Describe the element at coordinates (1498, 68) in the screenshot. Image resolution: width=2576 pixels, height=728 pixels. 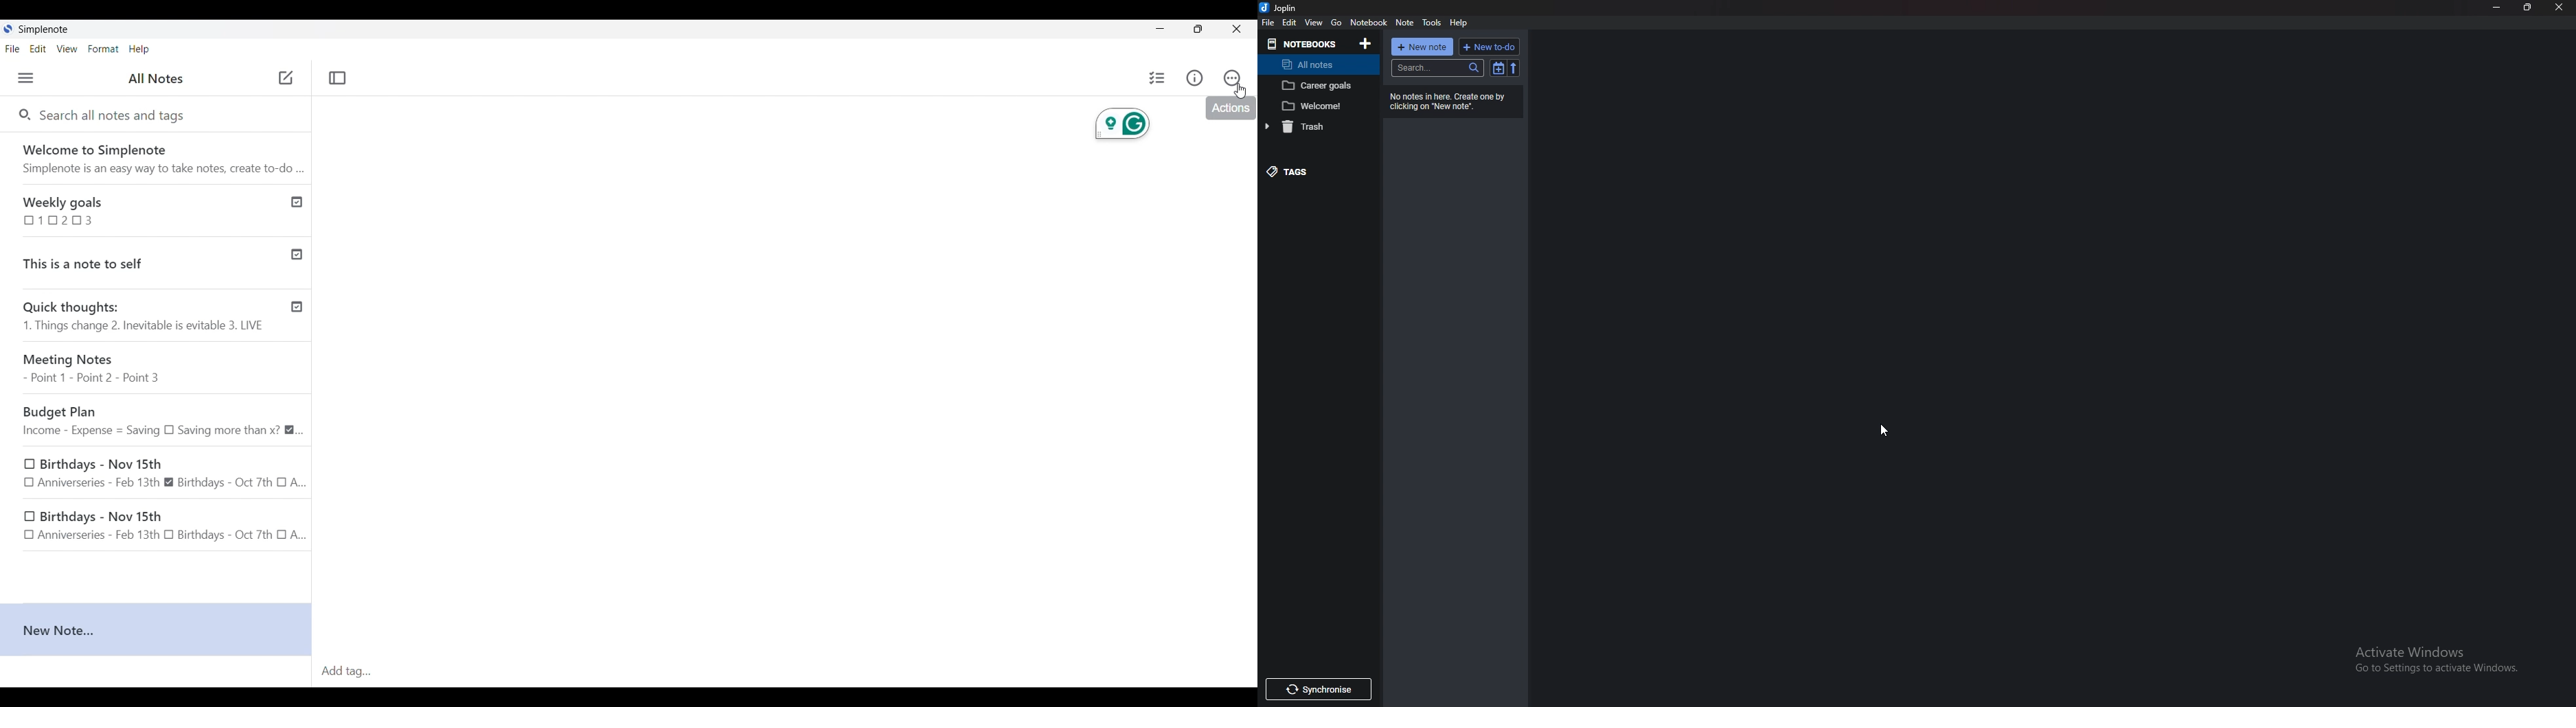
I see `toggle sort` at that location.